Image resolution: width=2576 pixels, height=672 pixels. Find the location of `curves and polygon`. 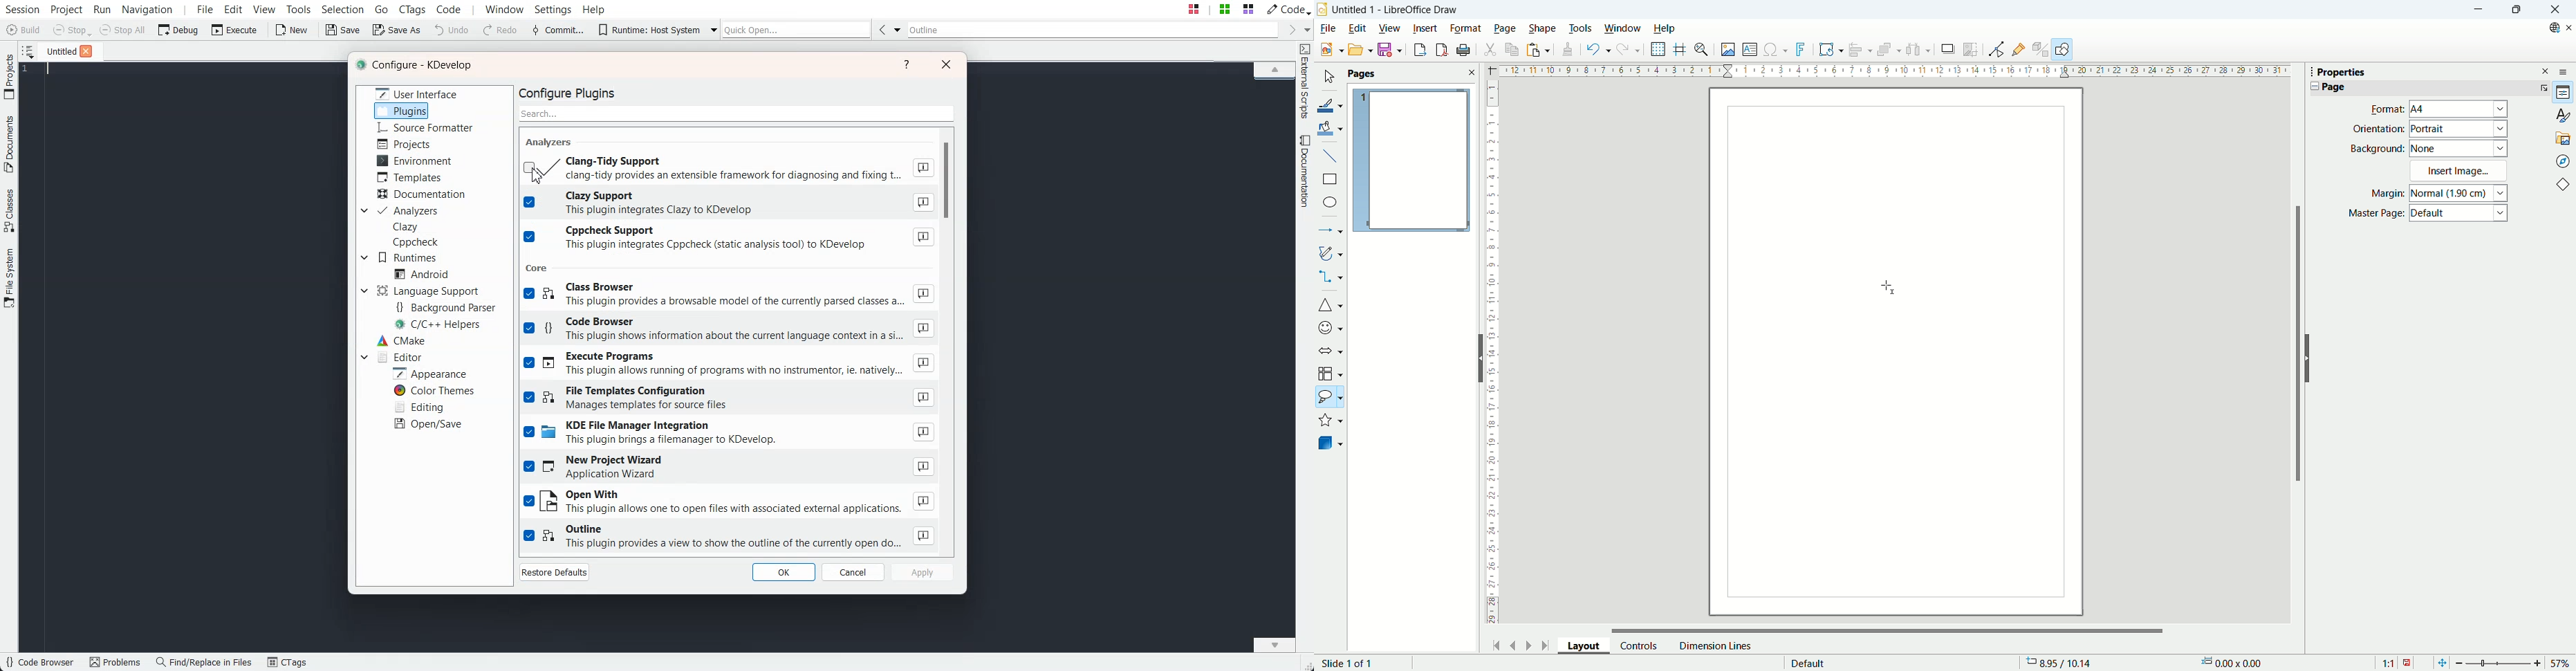

curves and polygon is located at coordinates (1331, 253).